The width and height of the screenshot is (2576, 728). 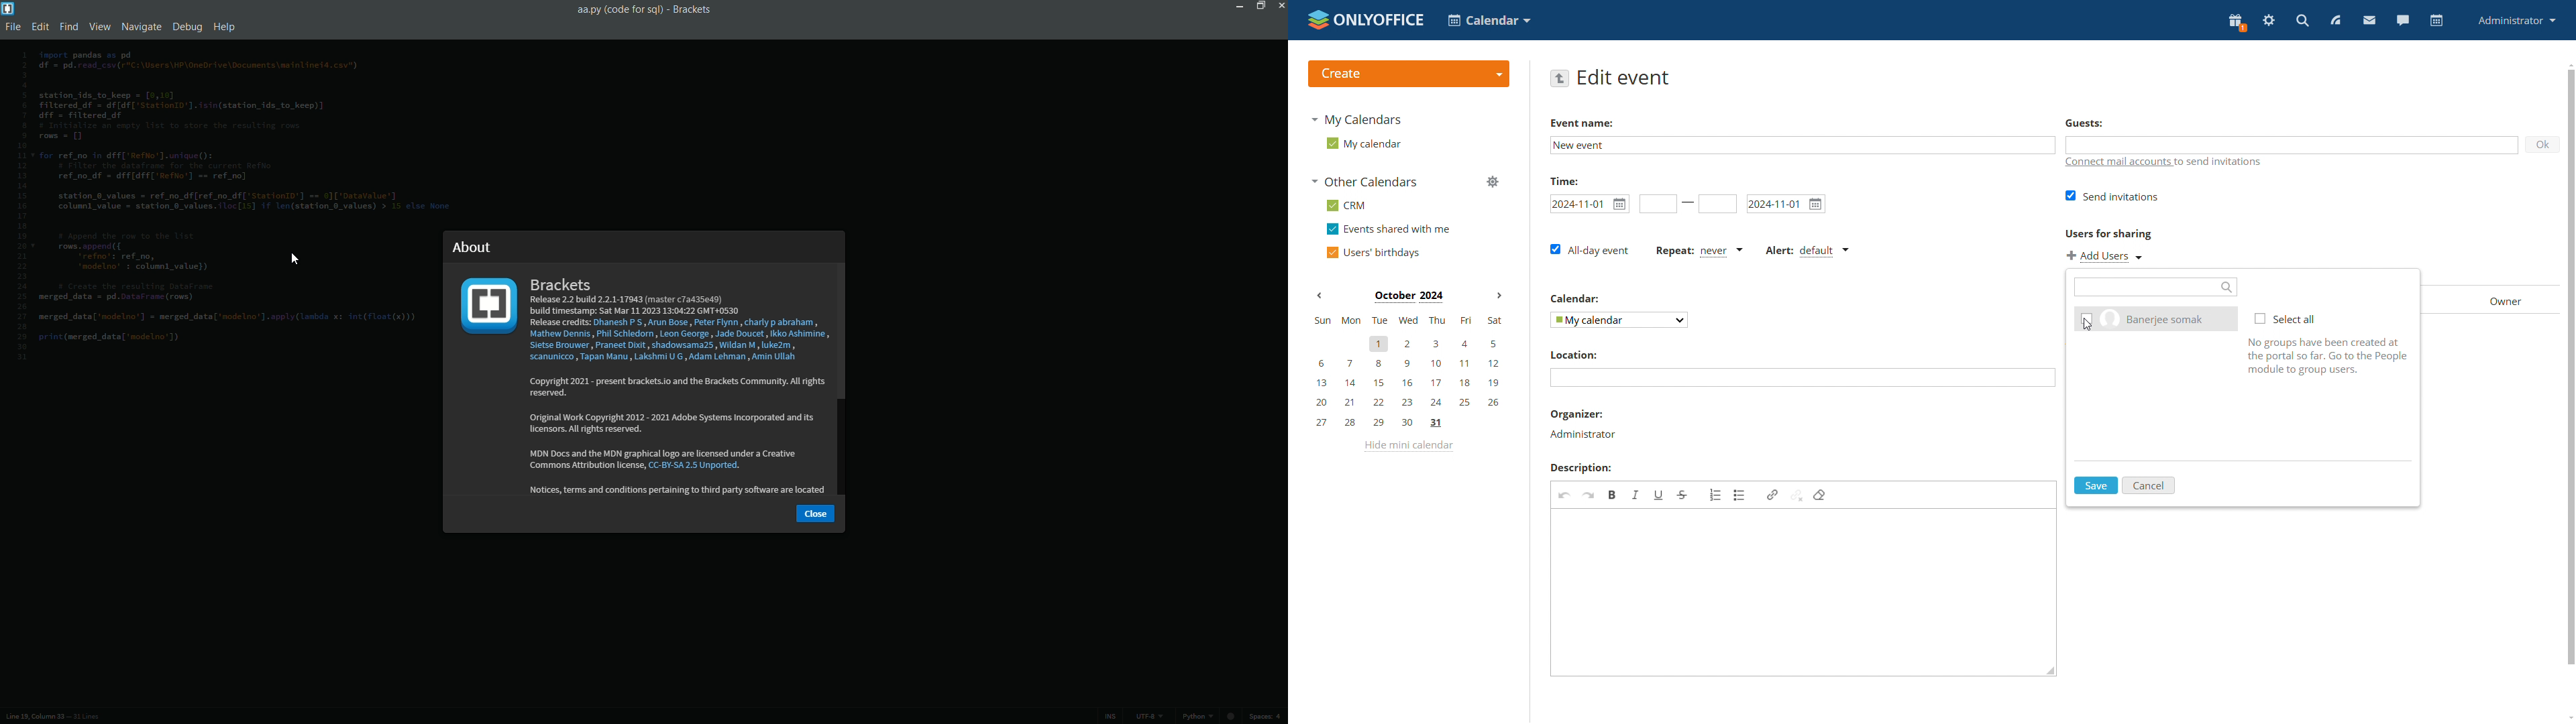 I want to click on line encoding, so click(x=1150, y=717).